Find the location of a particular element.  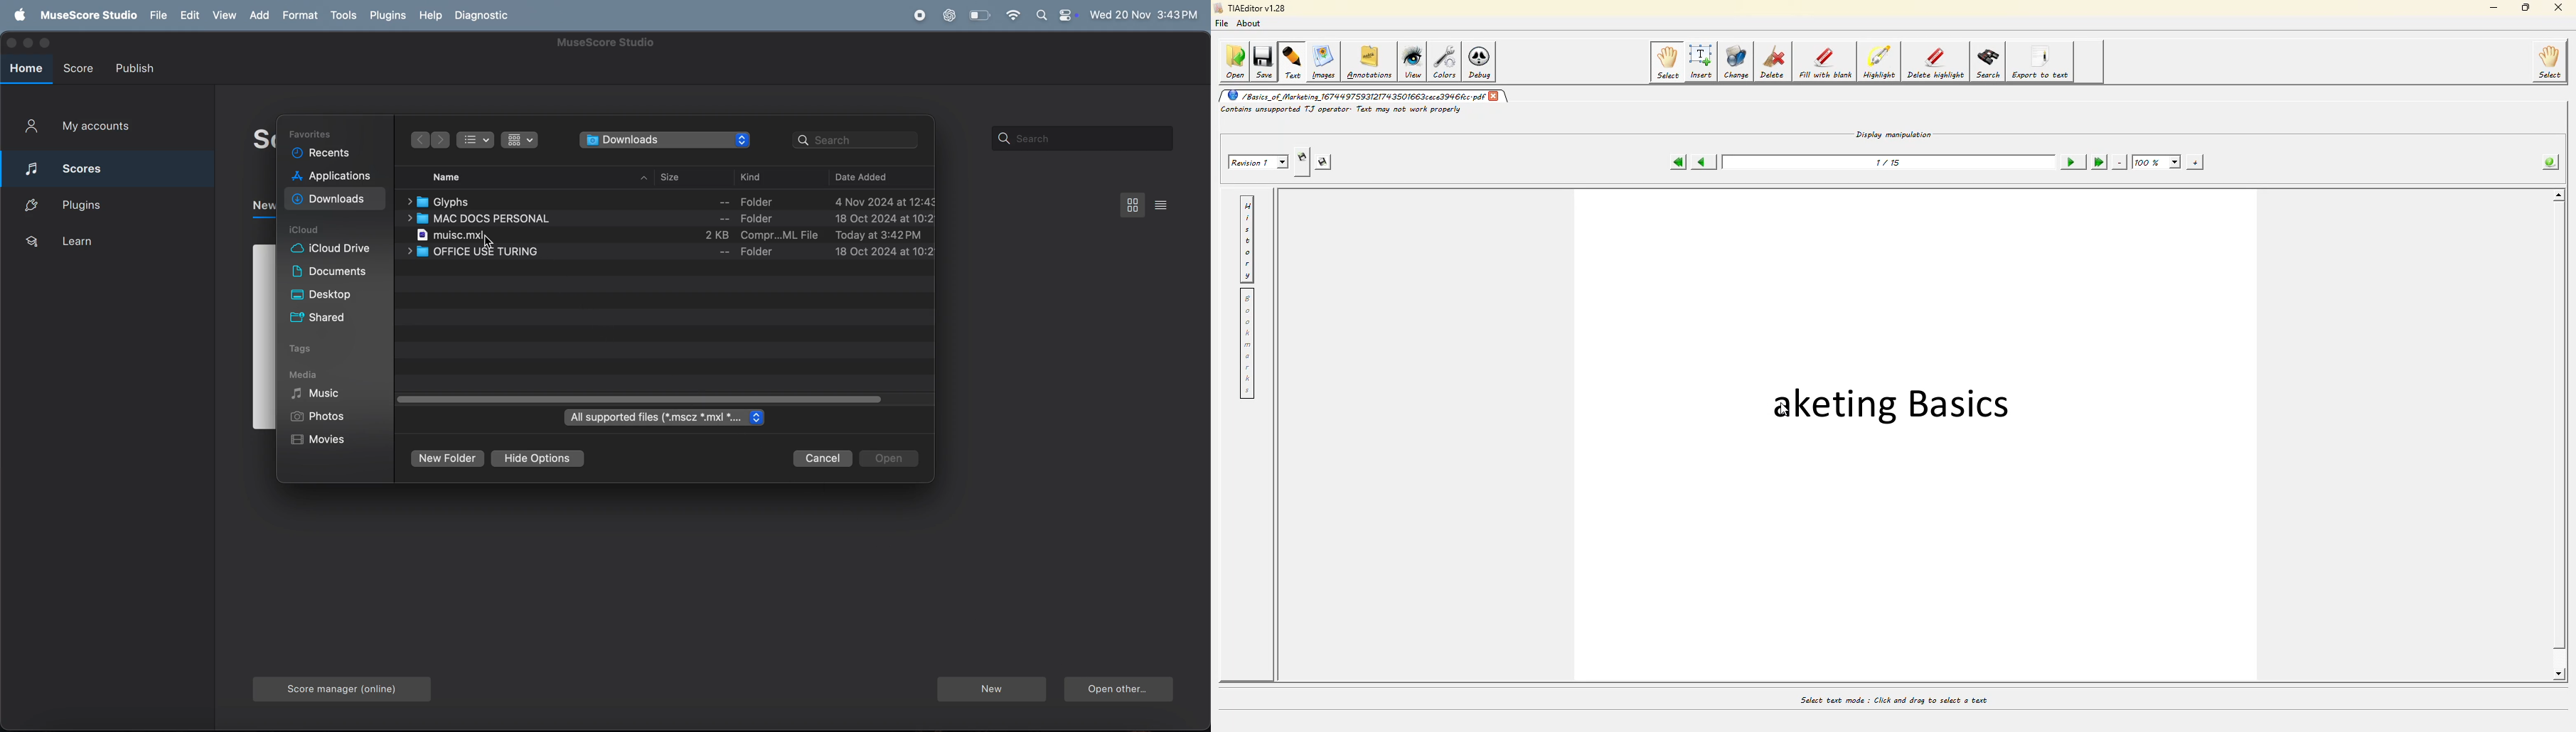

score manager online is located at coordinates (336, 689).